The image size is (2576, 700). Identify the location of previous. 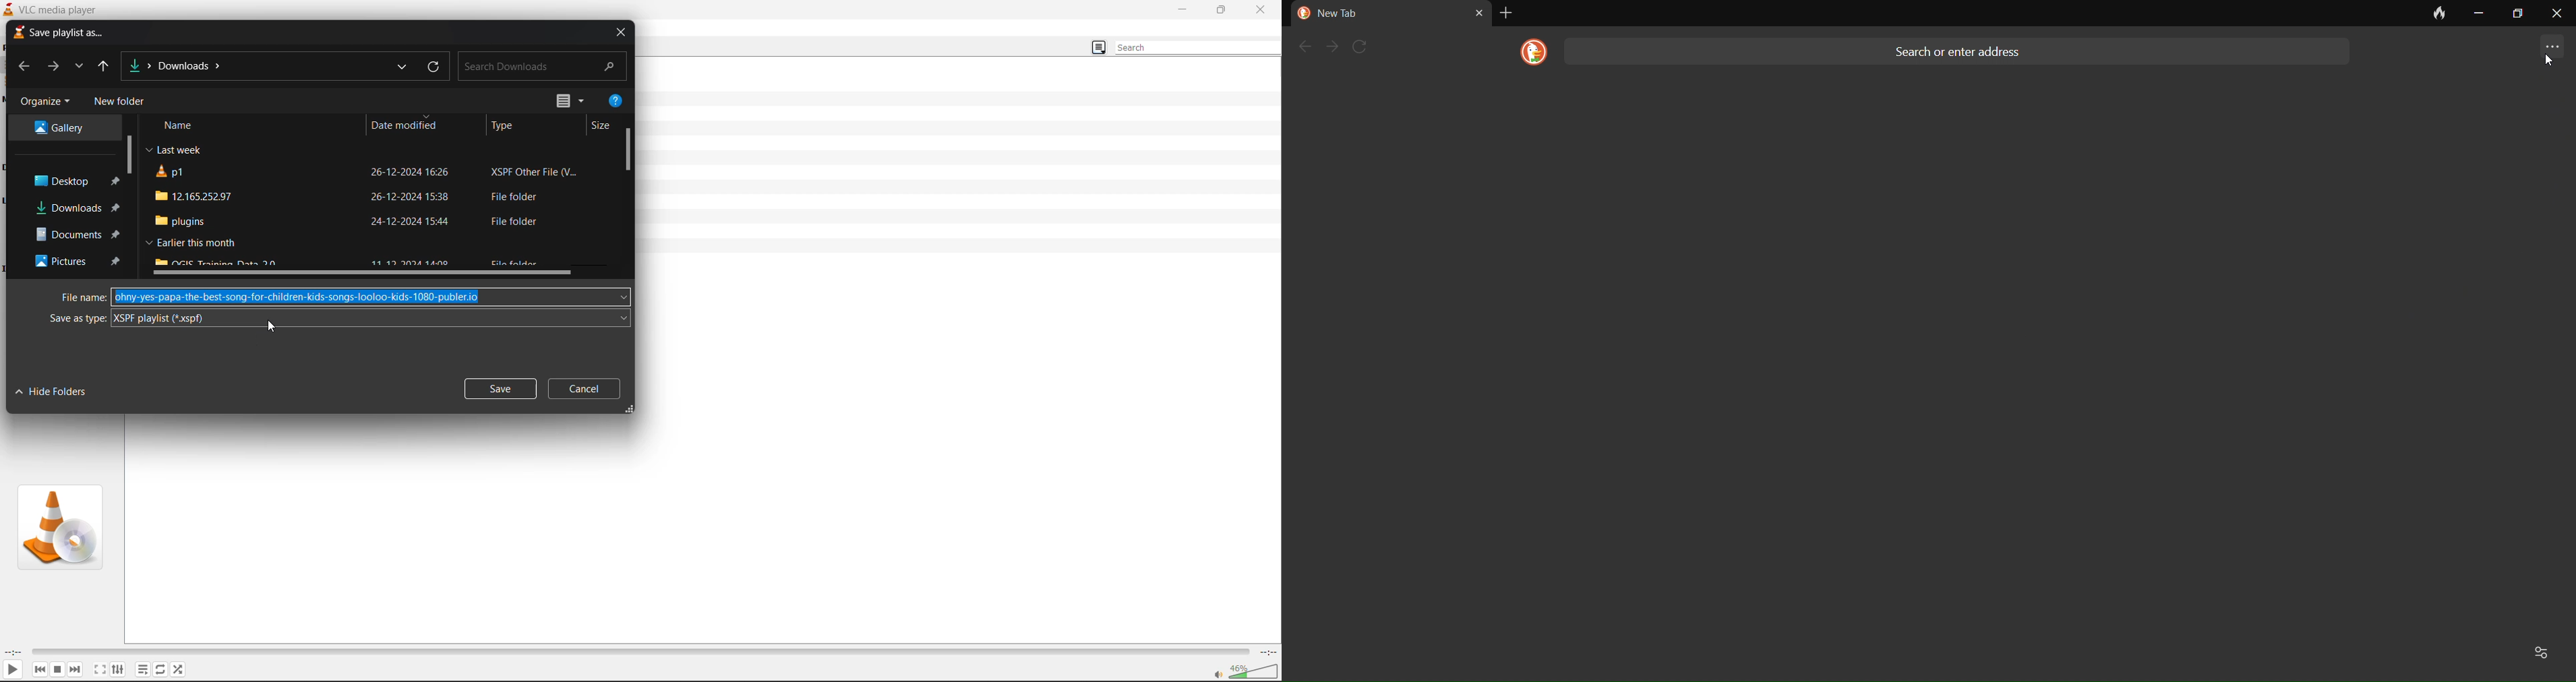
(39, 669).